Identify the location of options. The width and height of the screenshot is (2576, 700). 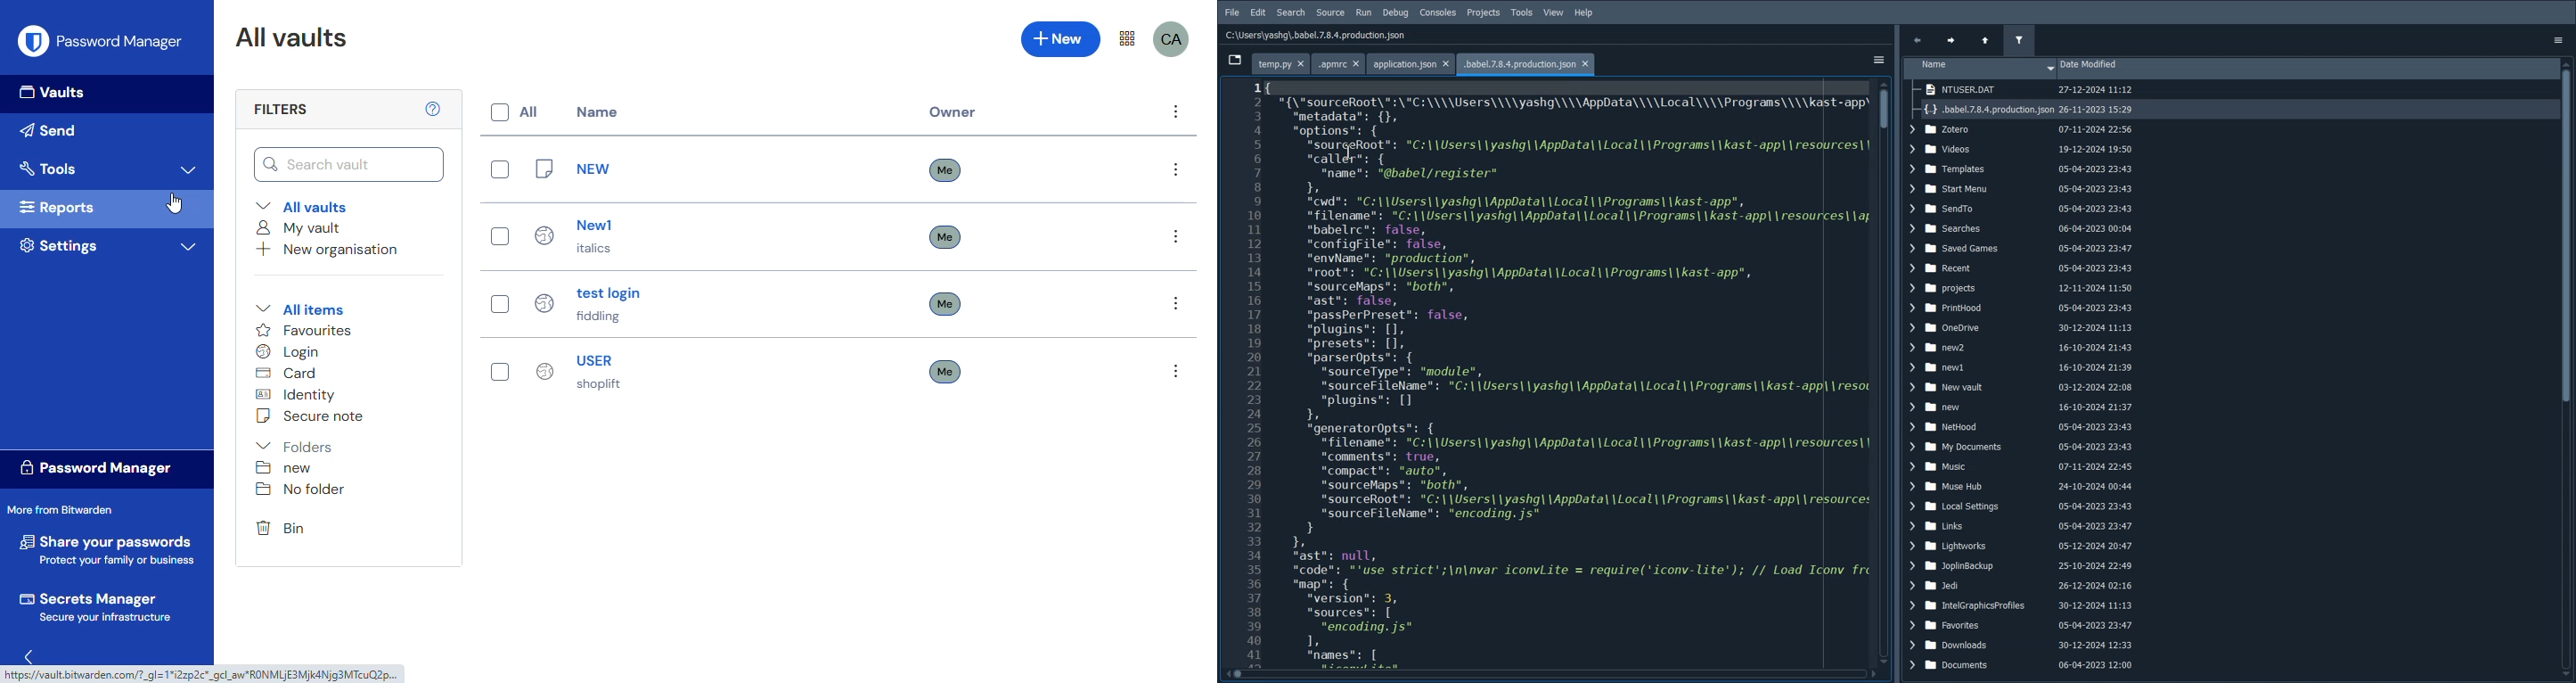
(1175, 112).